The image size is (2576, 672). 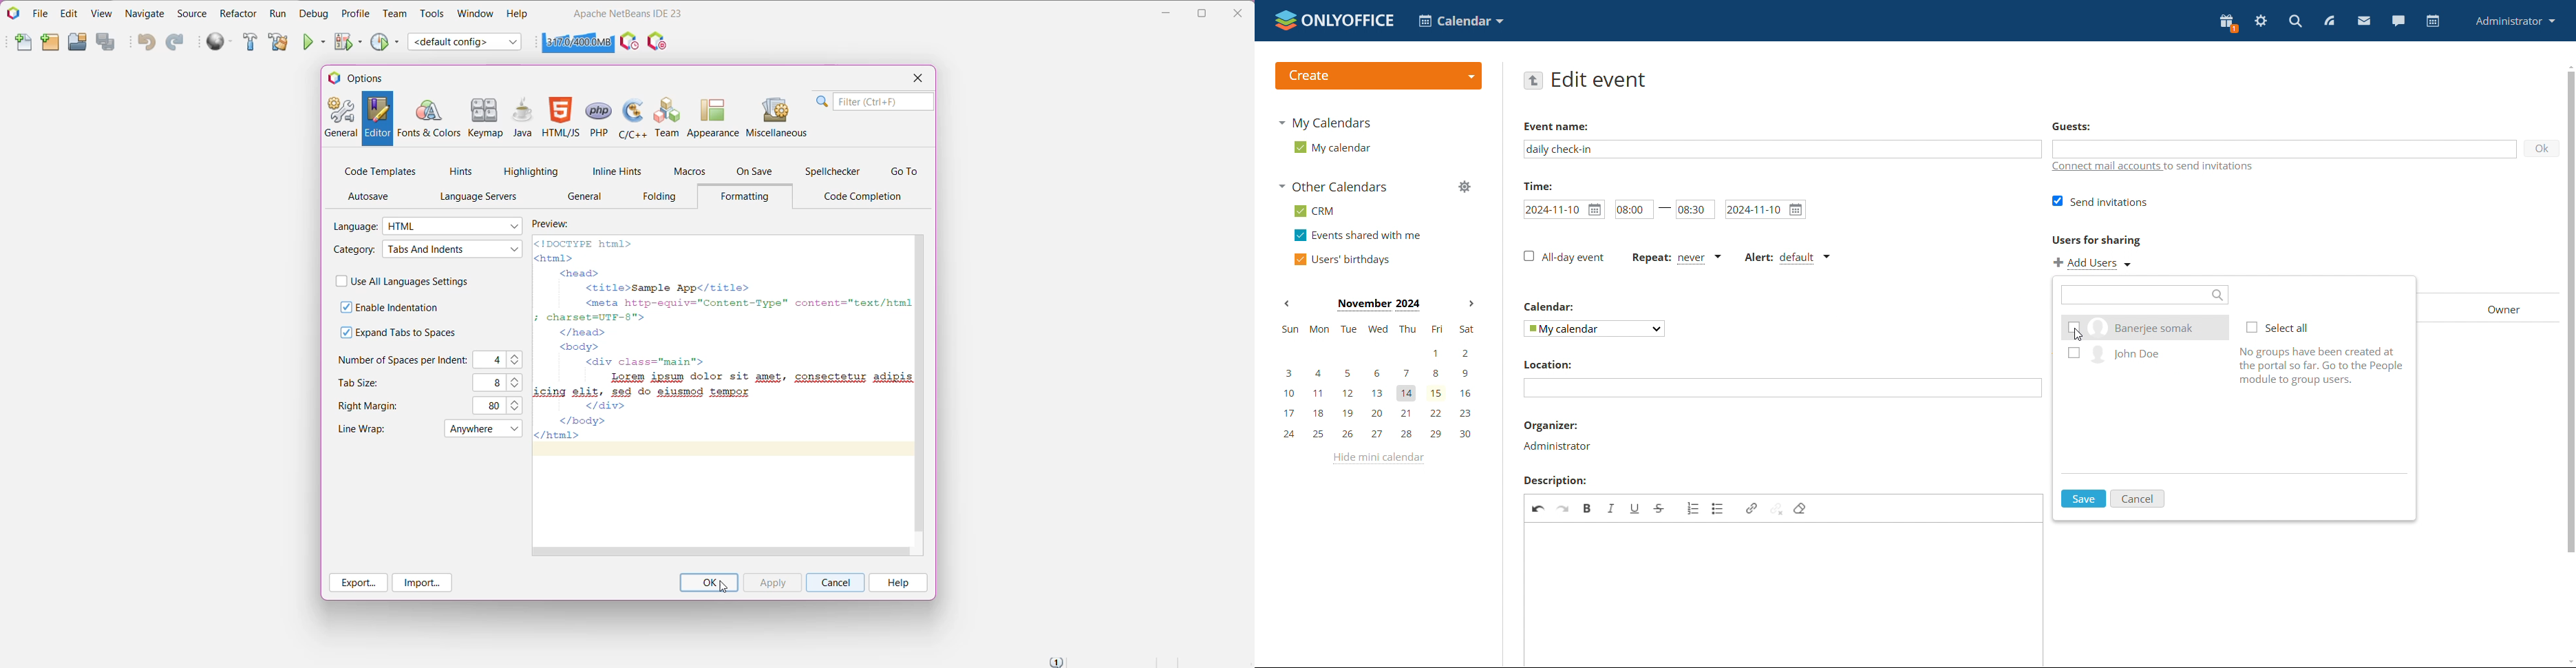 I want to click on search, so click(x=2295, y=21).